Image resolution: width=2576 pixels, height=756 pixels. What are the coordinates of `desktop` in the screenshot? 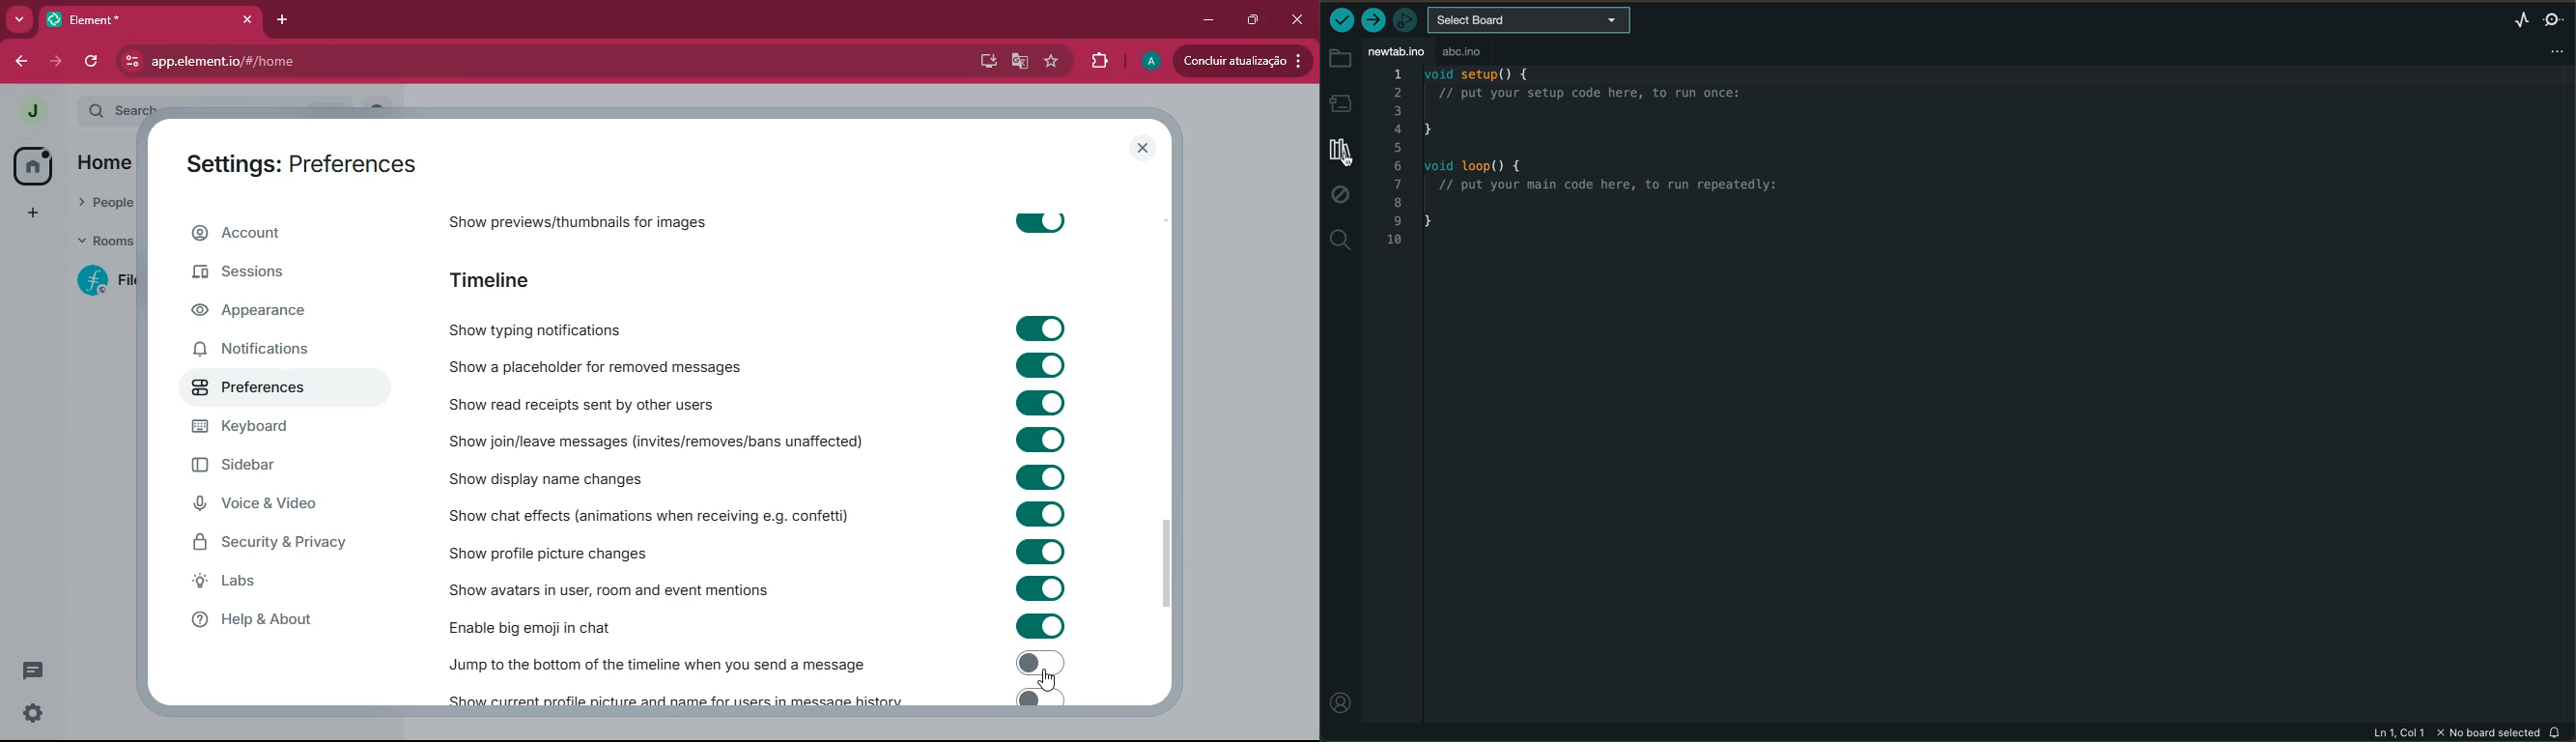 It's located at (980, 61).